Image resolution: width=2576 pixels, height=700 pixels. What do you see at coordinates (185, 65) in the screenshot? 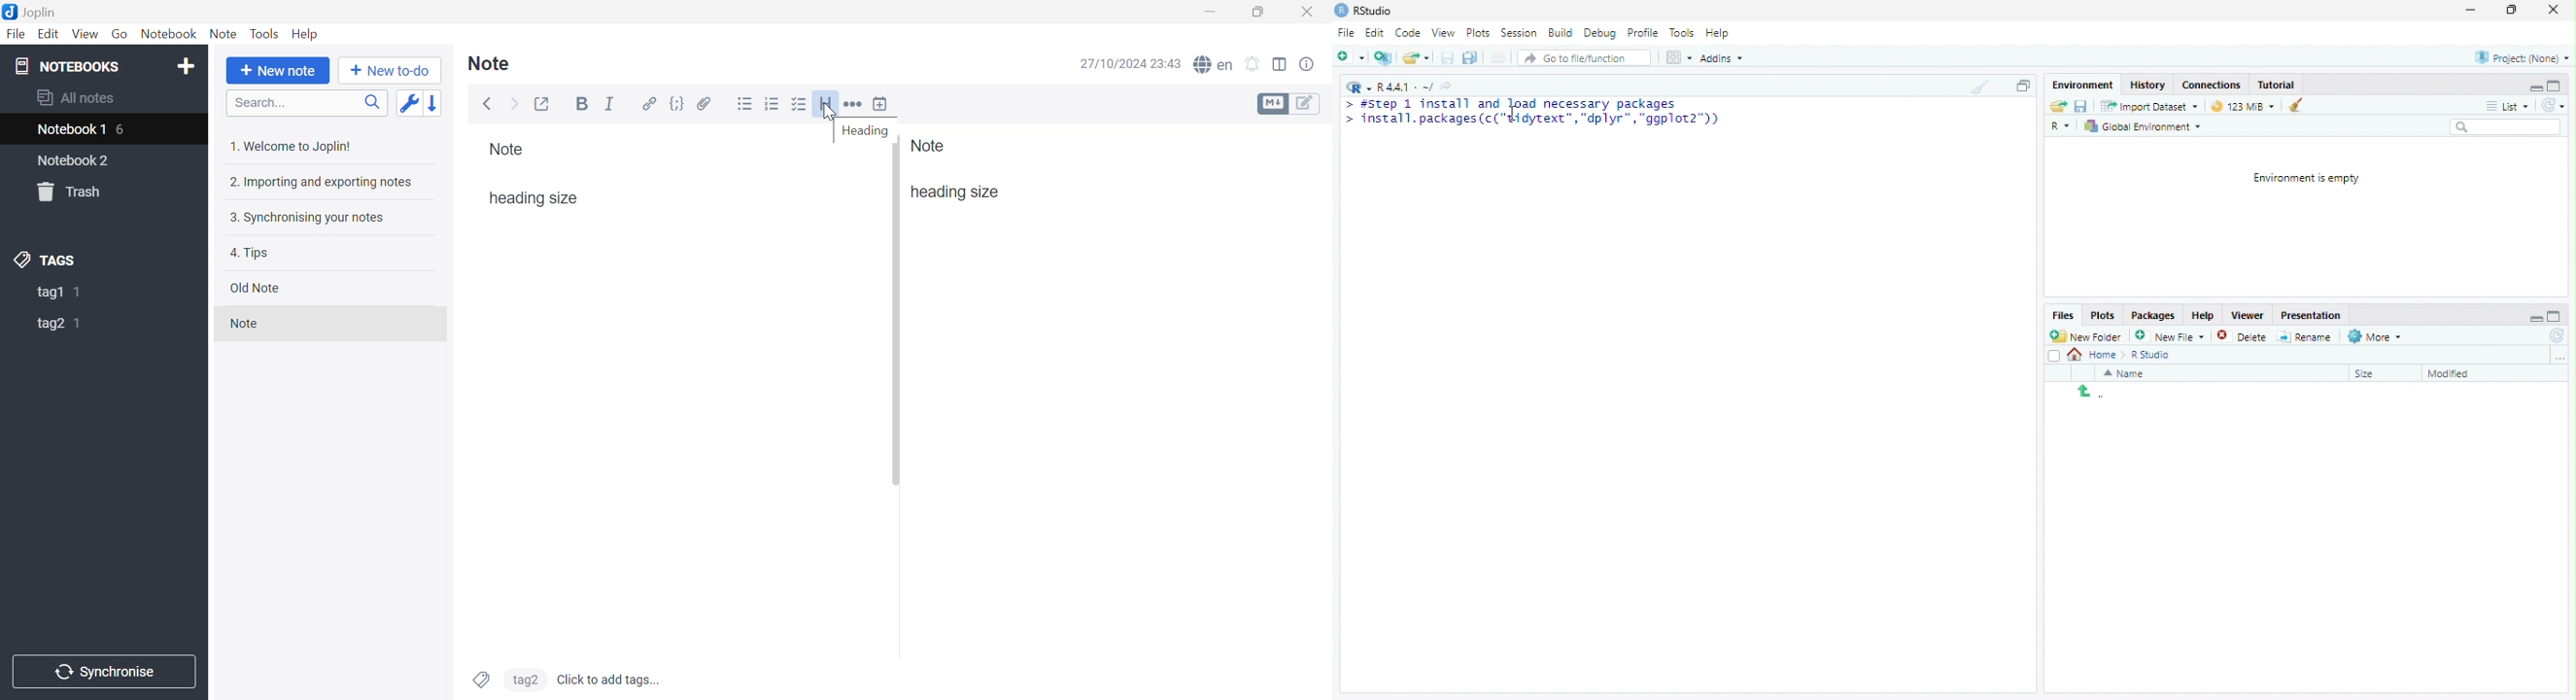
I see `Add notebook` at bounding box center [185, 65].